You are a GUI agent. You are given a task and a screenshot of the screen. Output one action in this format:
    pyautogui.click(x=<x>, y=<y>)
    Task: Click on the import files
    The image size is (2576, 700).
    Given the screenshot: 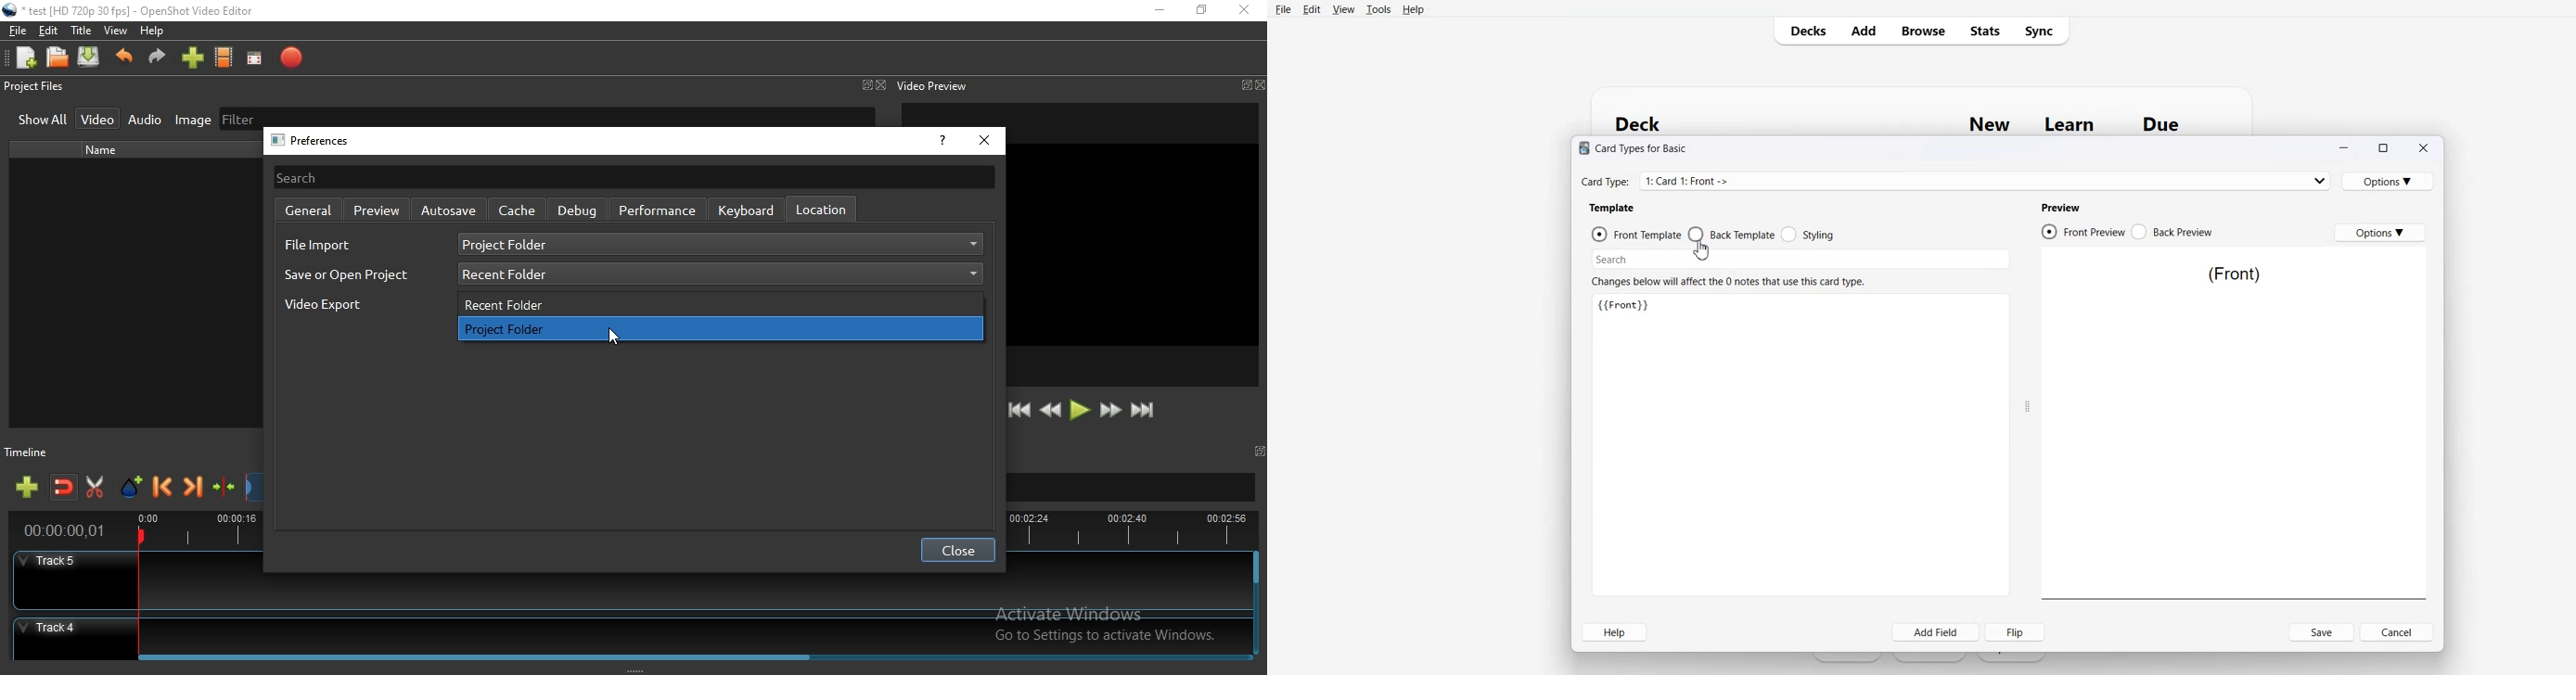 What is the action you would take?
    pyautogui.click(x=191, y=60)
    